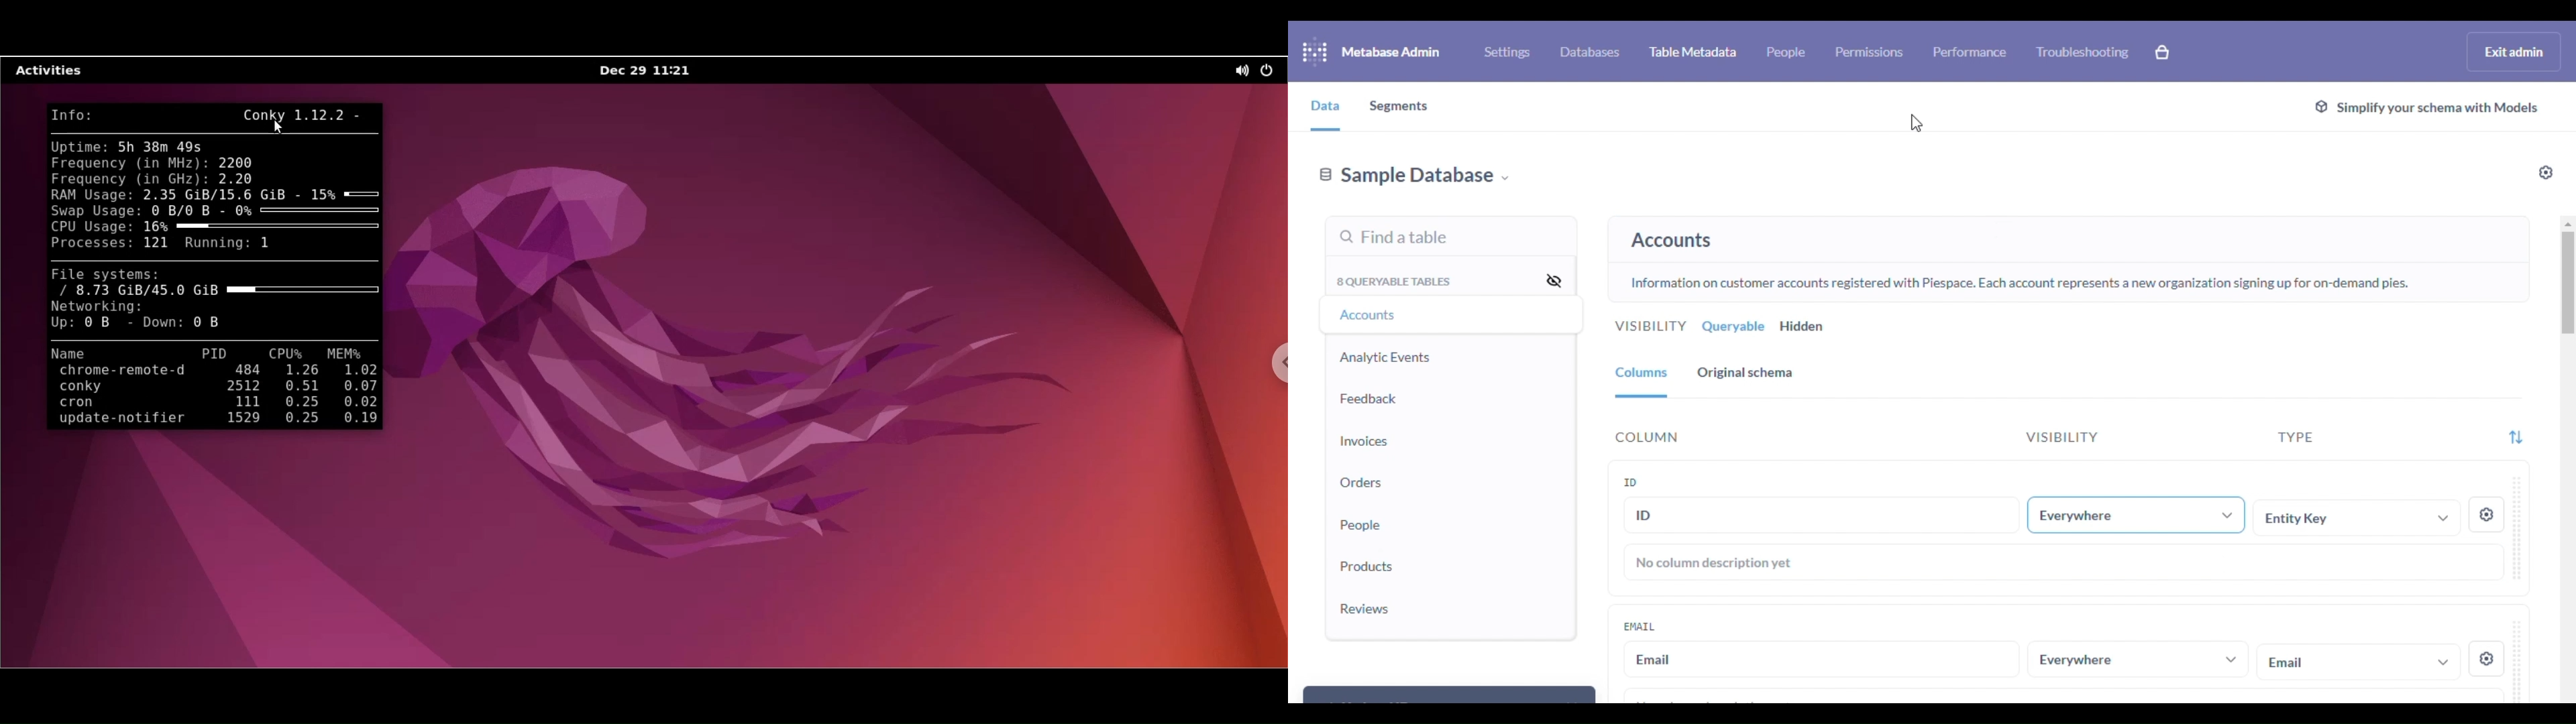 This screenshot has width=2576, height=728. What do you see at coordinates (1414, 177) in the screenshot?
I see `sample database` at bounding box center [1414, 177].